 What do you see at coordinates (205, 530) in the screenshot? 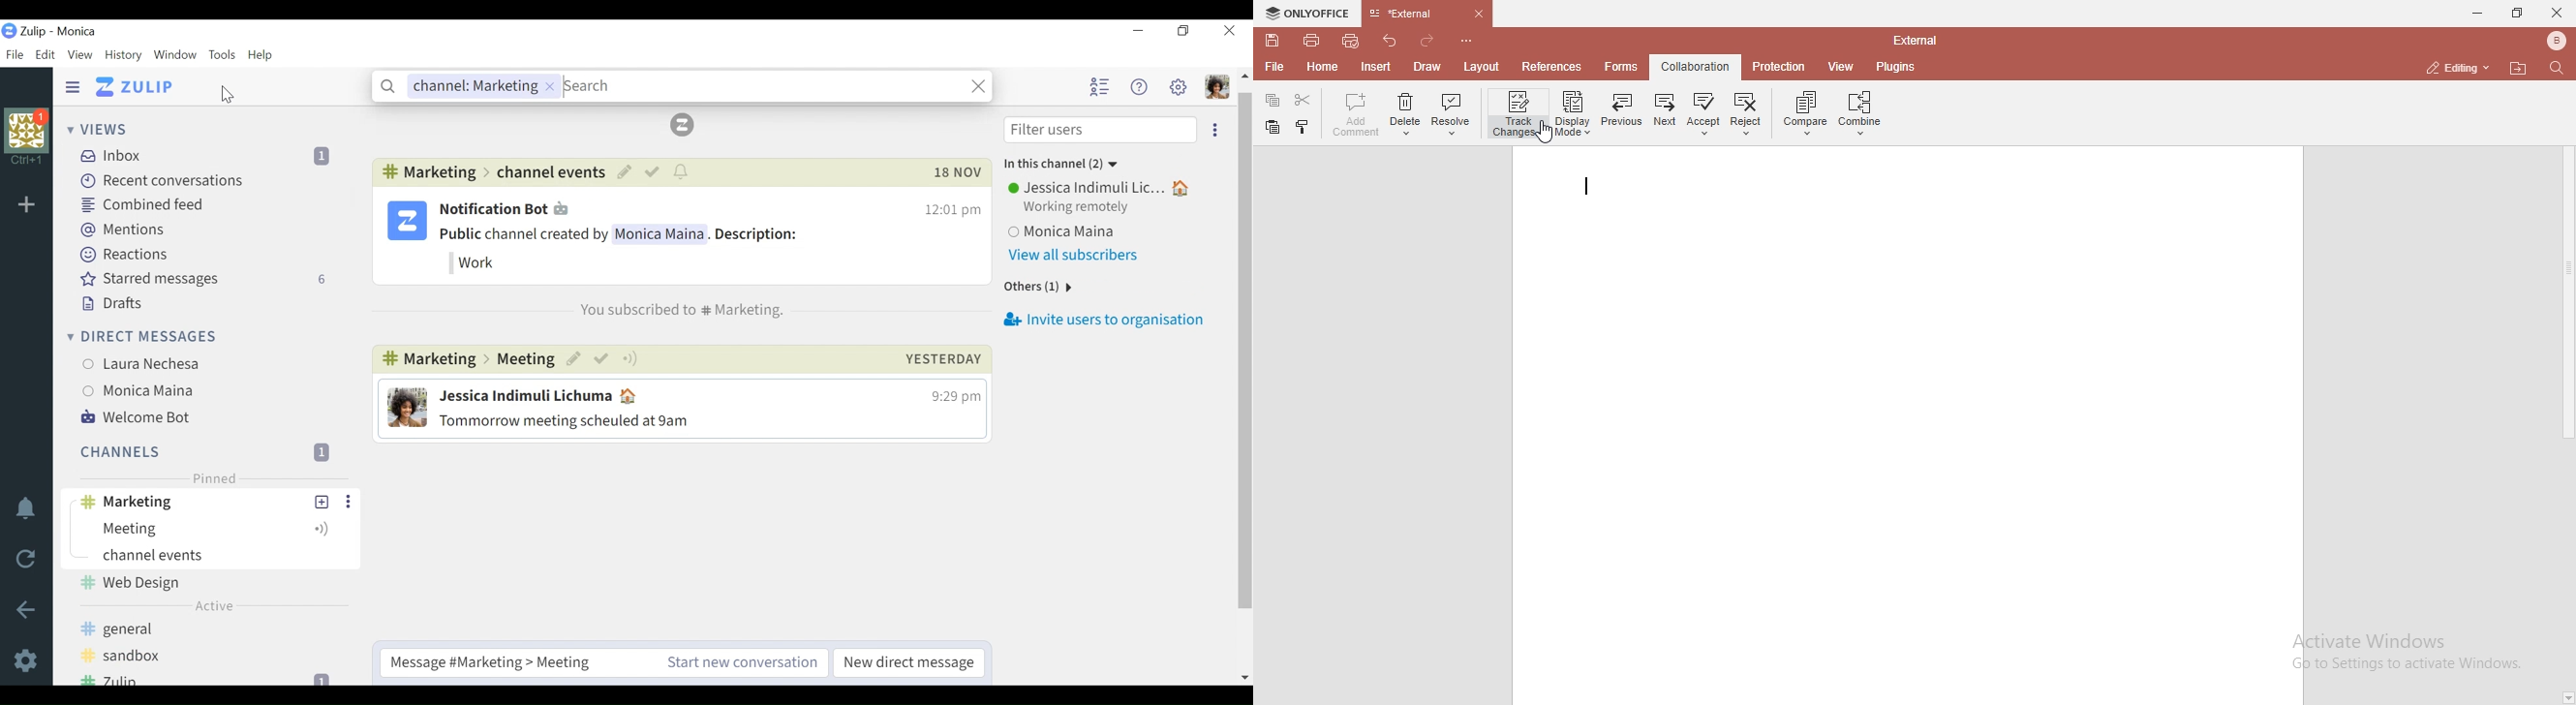
I see `Topic` at bounding box center [205, 530].